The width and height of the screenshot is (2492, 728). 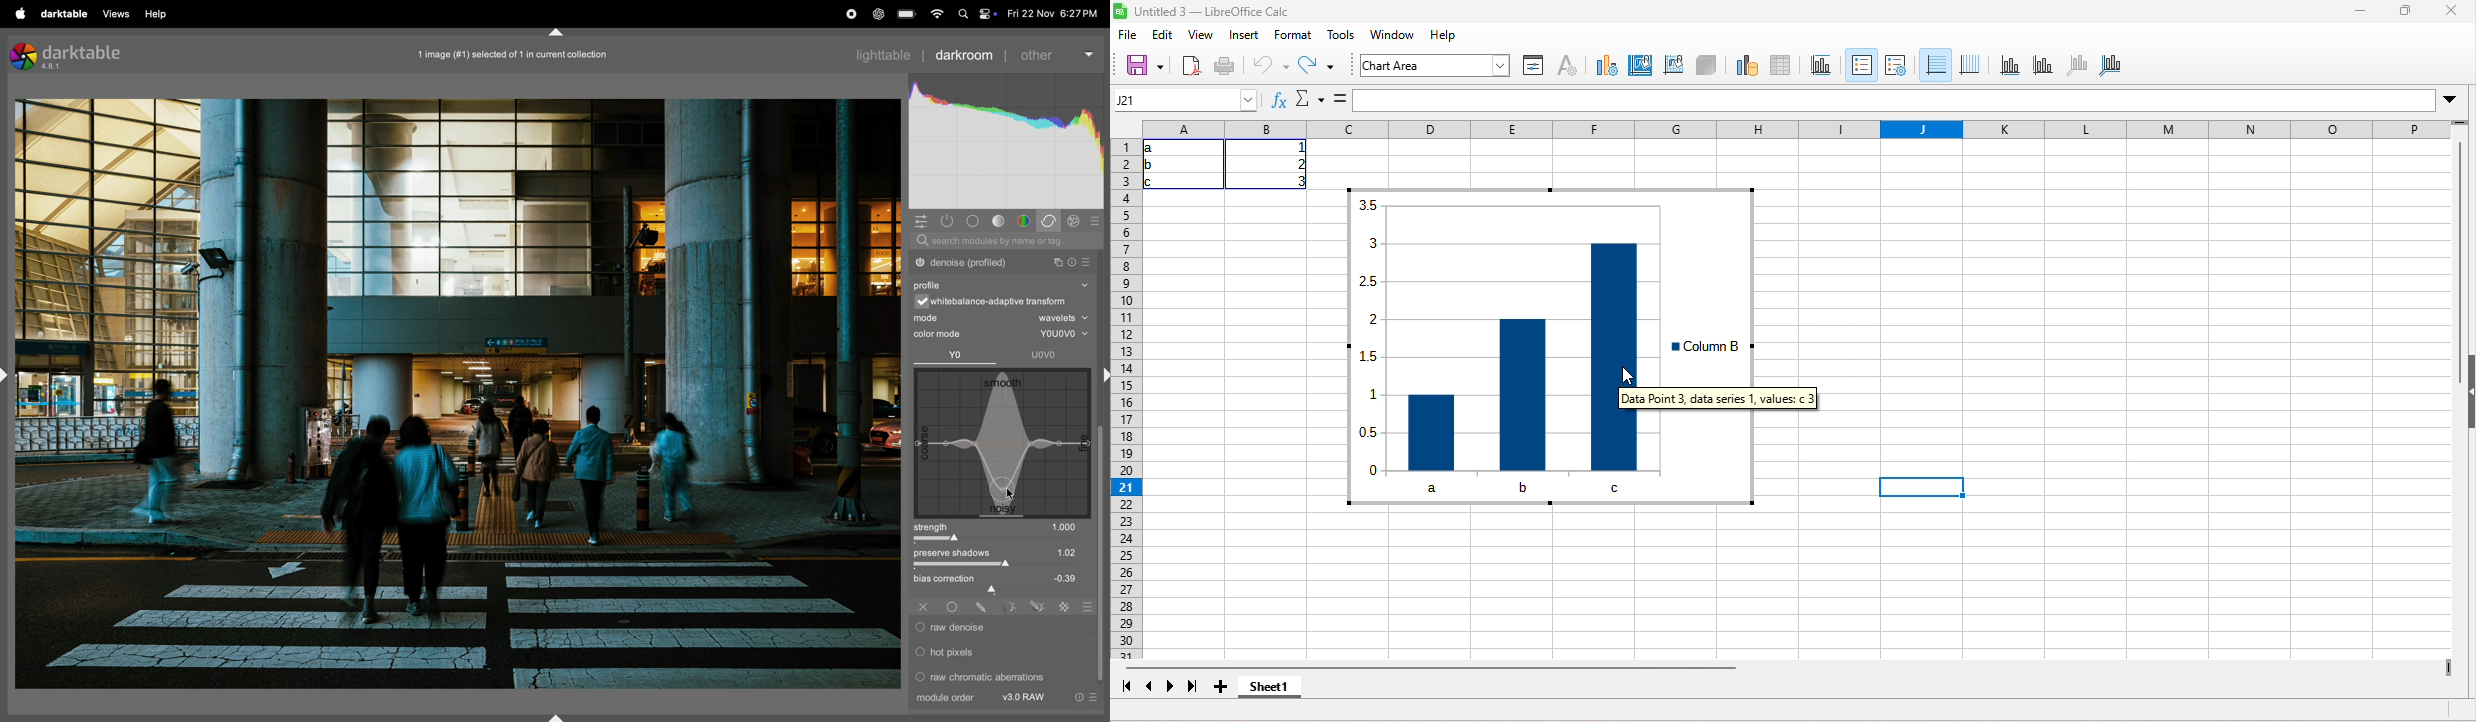 What do you see at coordinates (1673, 67) in the screenshot?
I see `wall` at bounding box center [1673, 67].